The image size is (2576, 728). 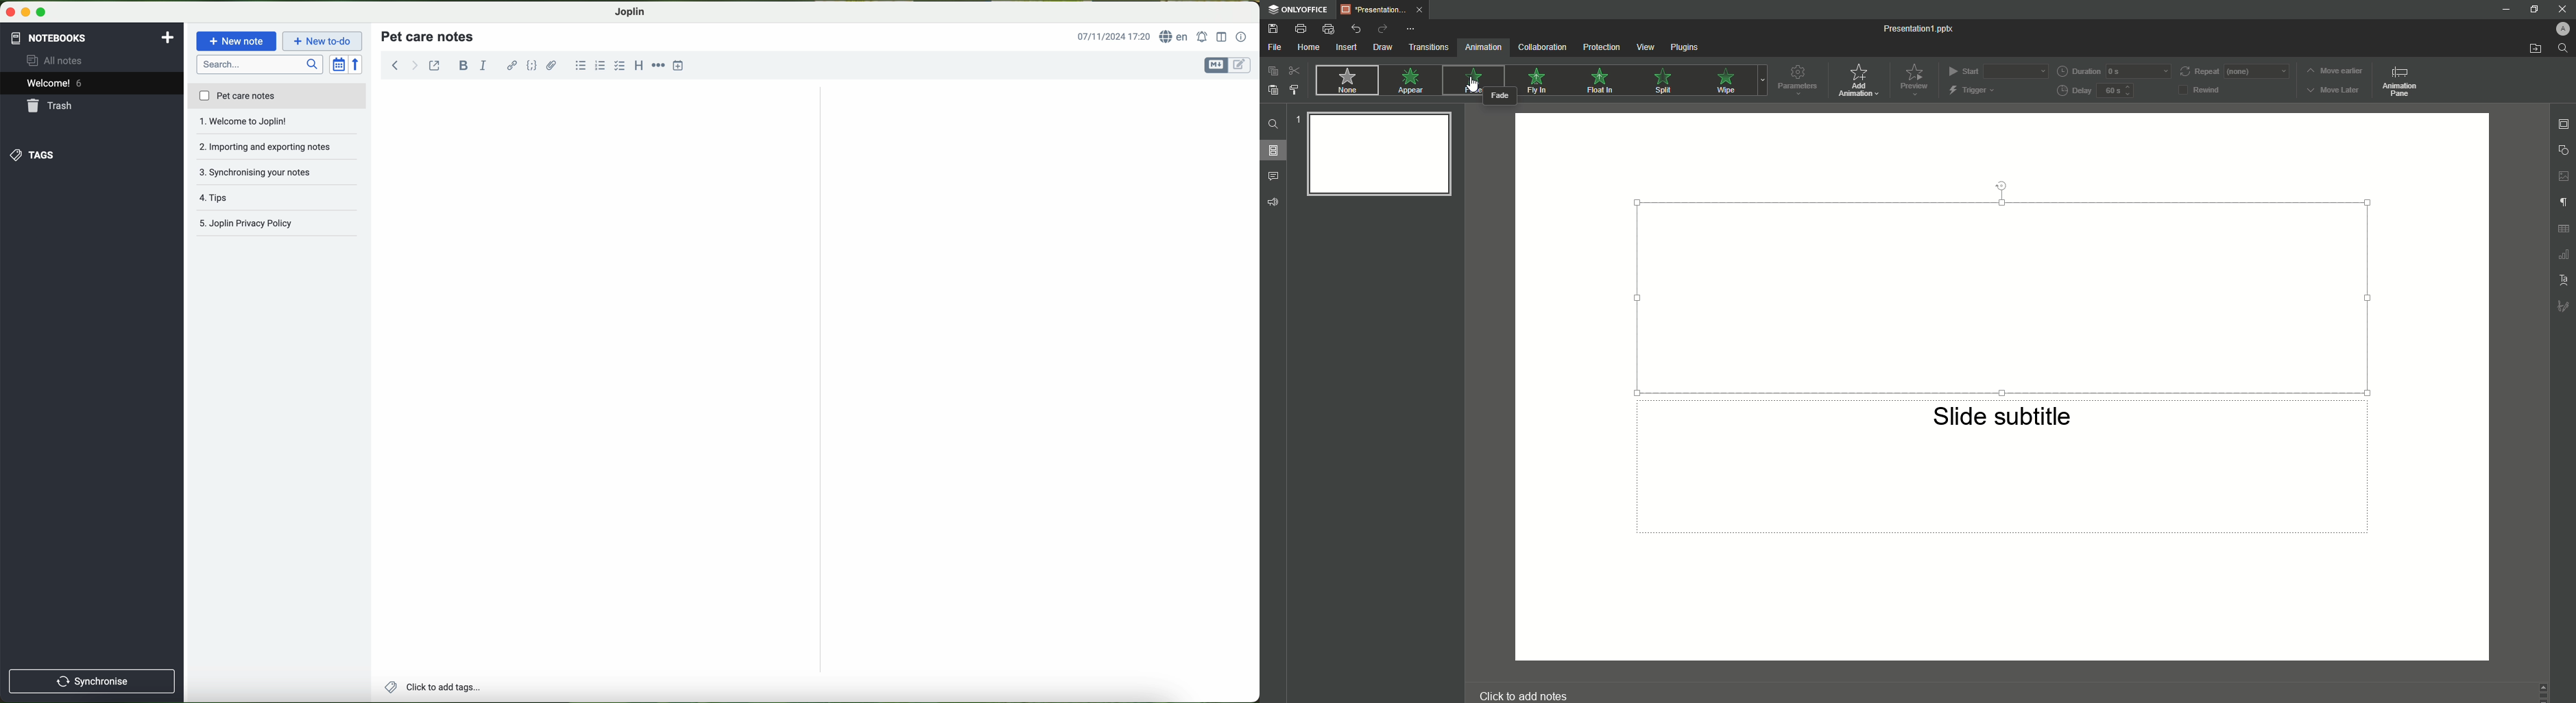 I want to click on note properties, so click(x=1242, y=37).